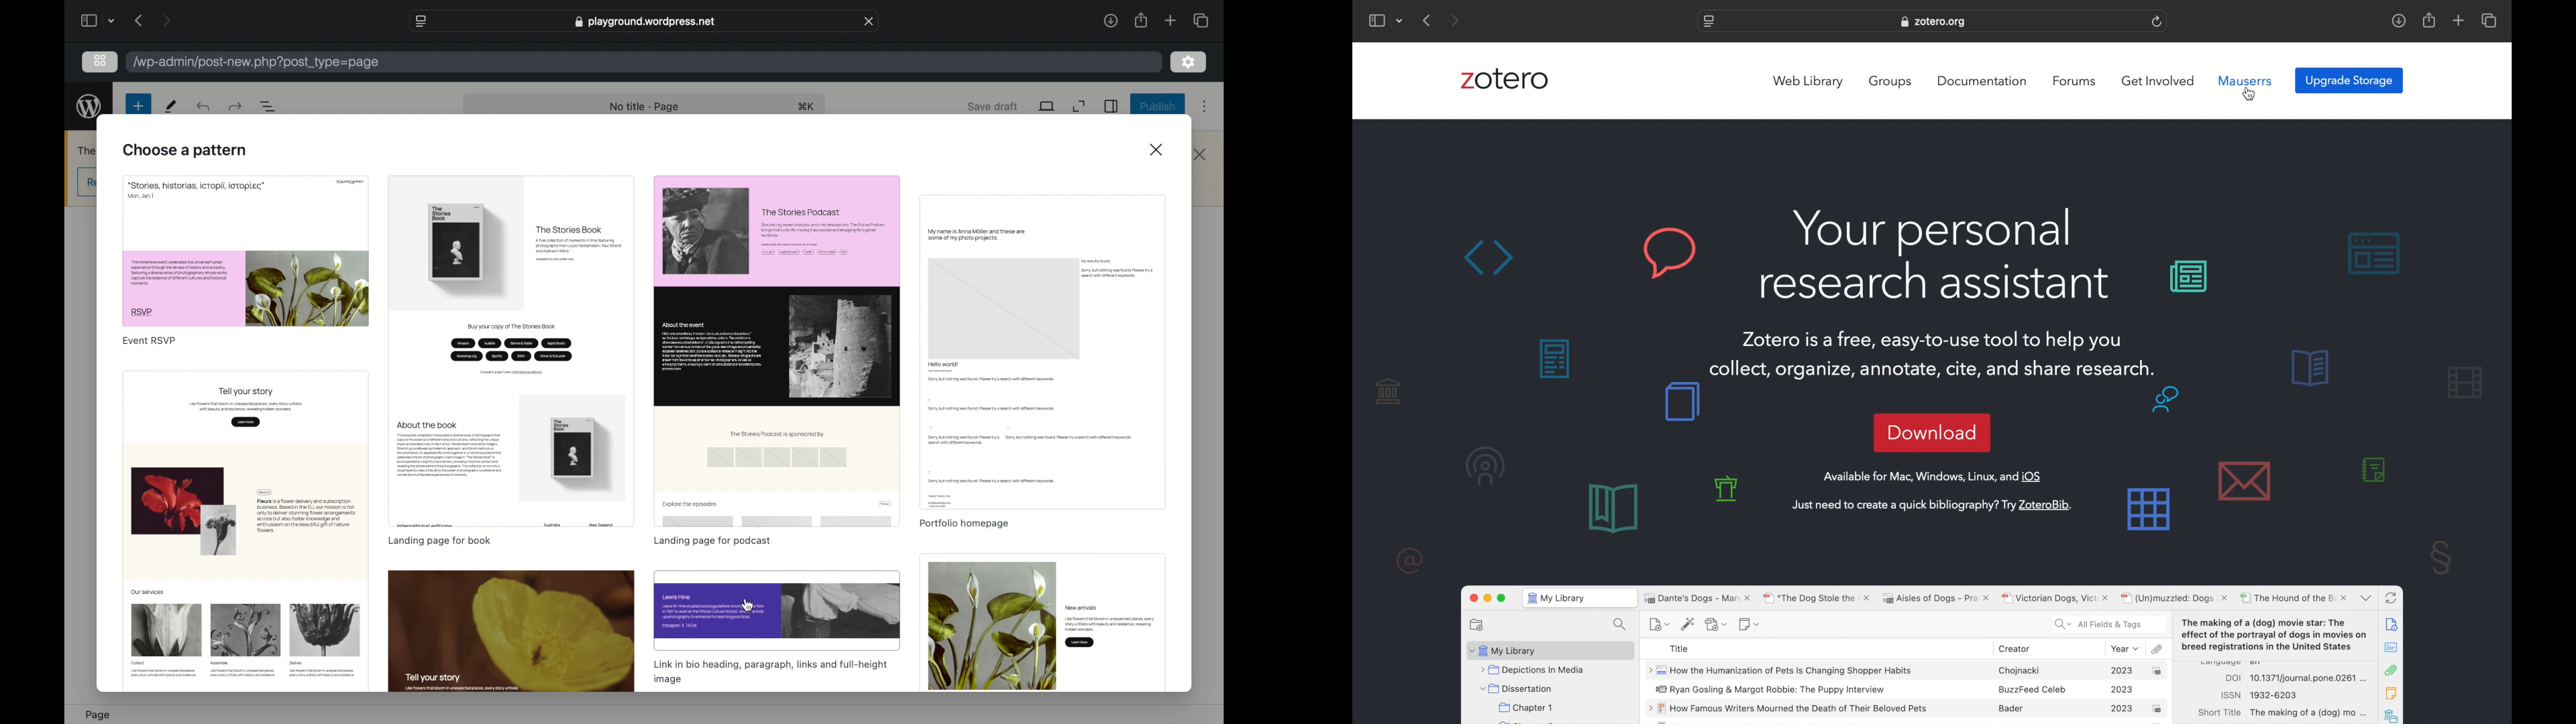  Describe the element at coordinates (1533, 455) in the screenshot. I see `background graphics` at that location.